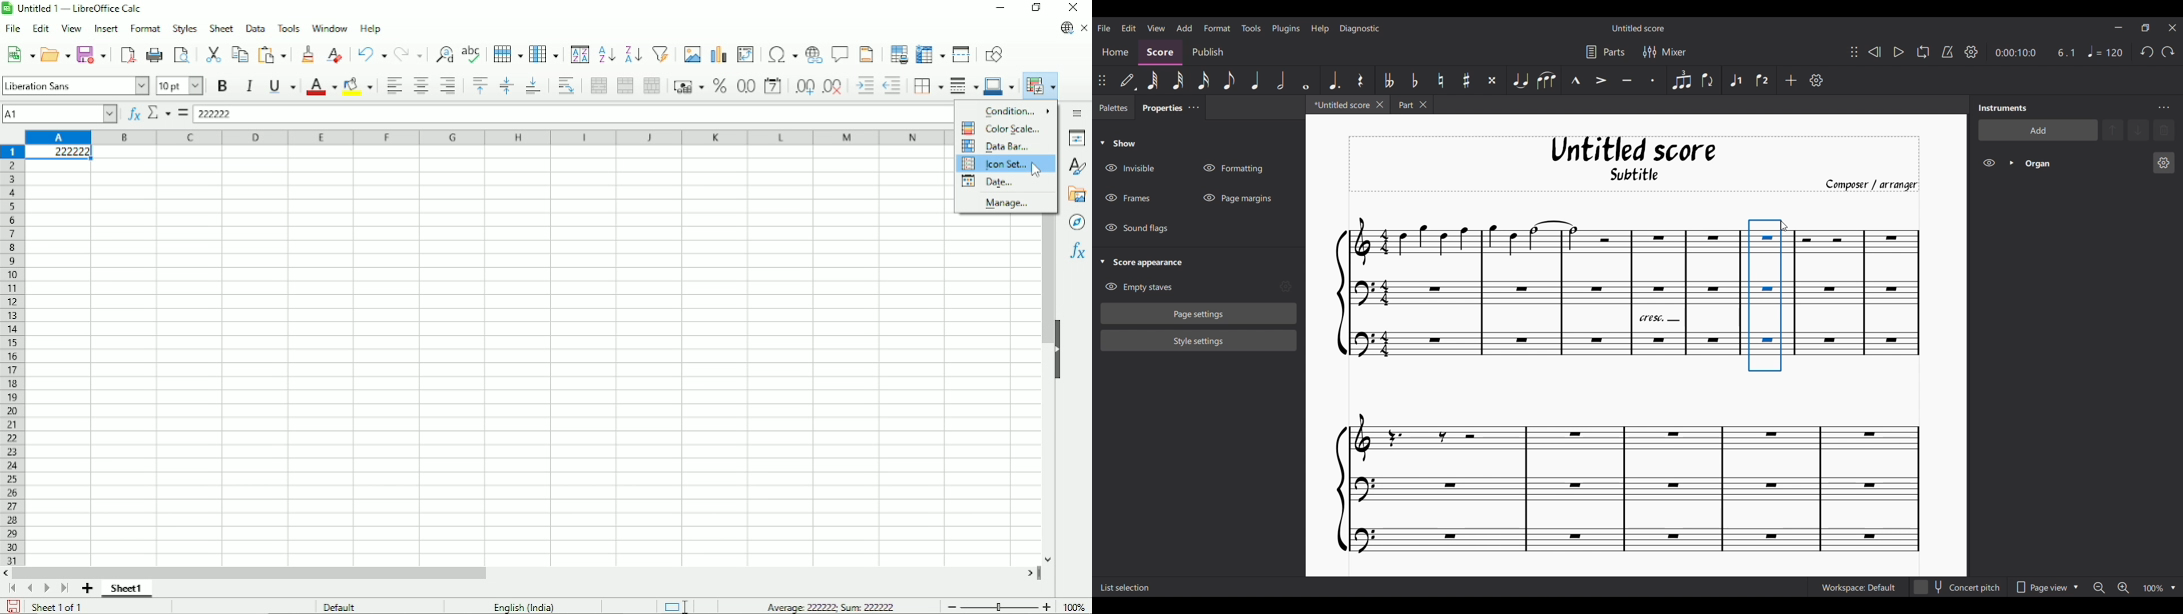  Describe the element at coordinates (814, 55) in the screenshot. I see `Insert hyperlink` at that location.